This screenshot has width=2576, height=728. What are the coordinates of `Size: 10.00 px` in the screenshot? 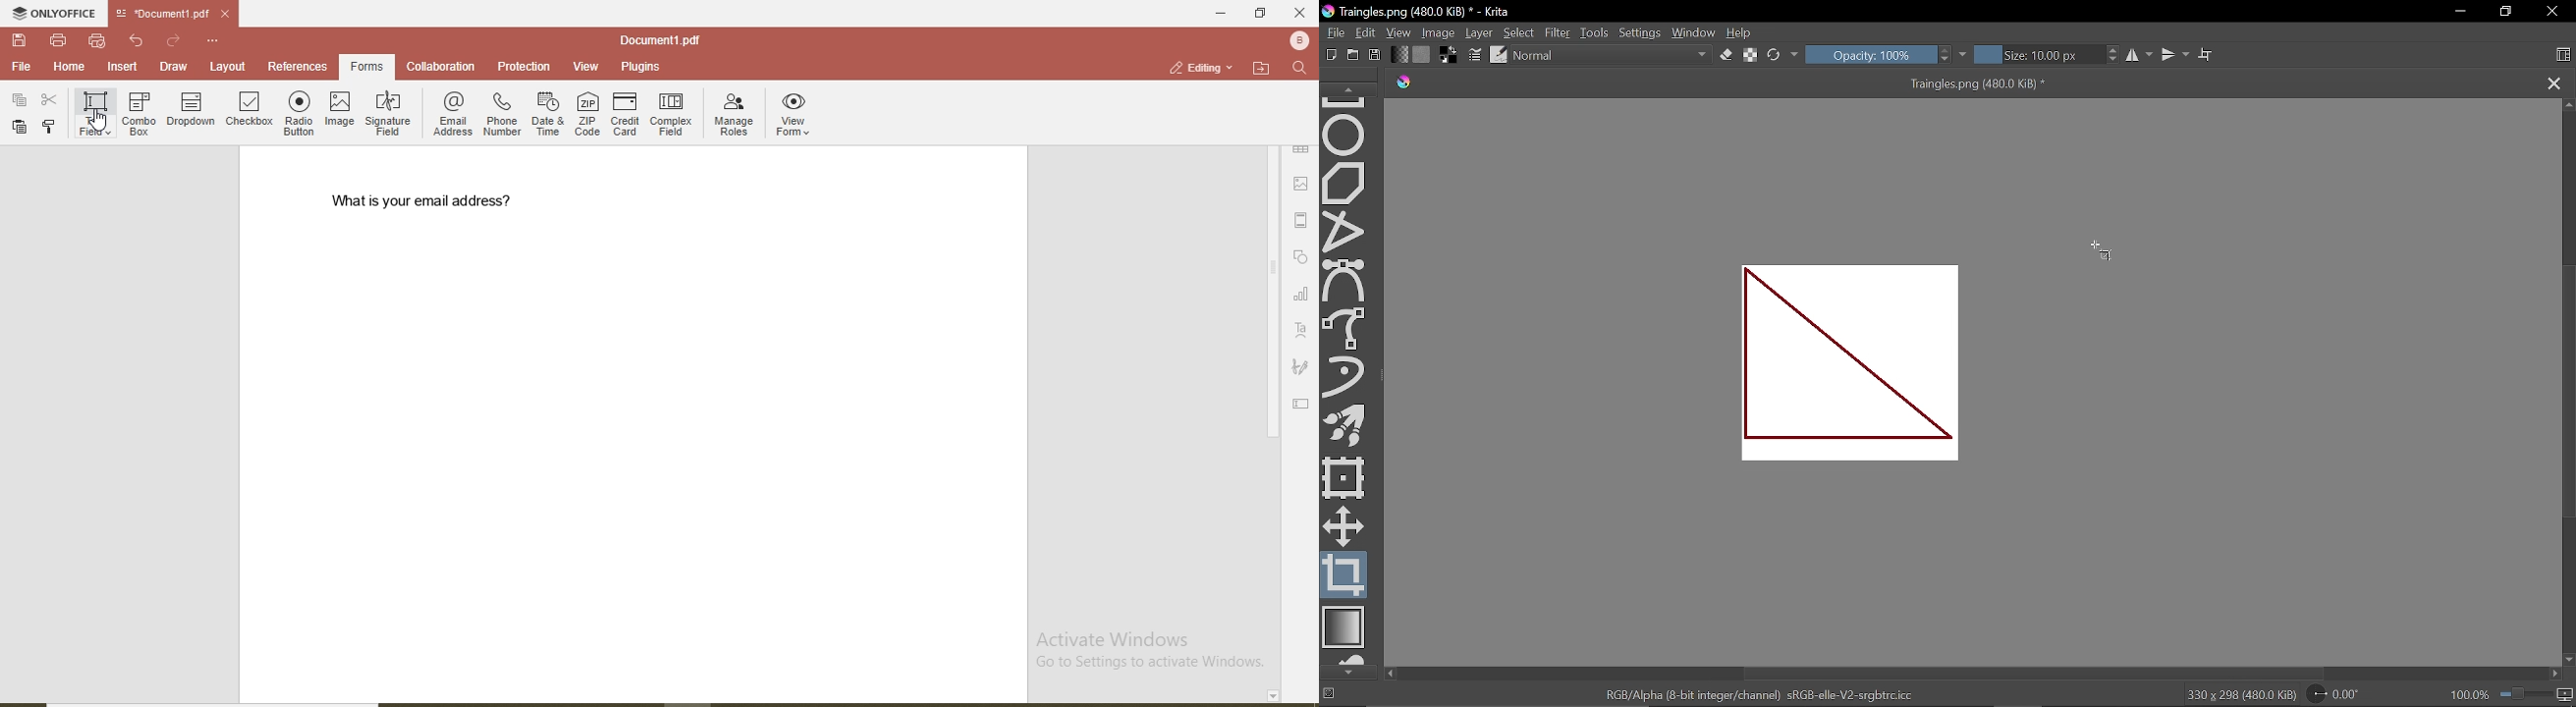 It's located at (2040, 55).